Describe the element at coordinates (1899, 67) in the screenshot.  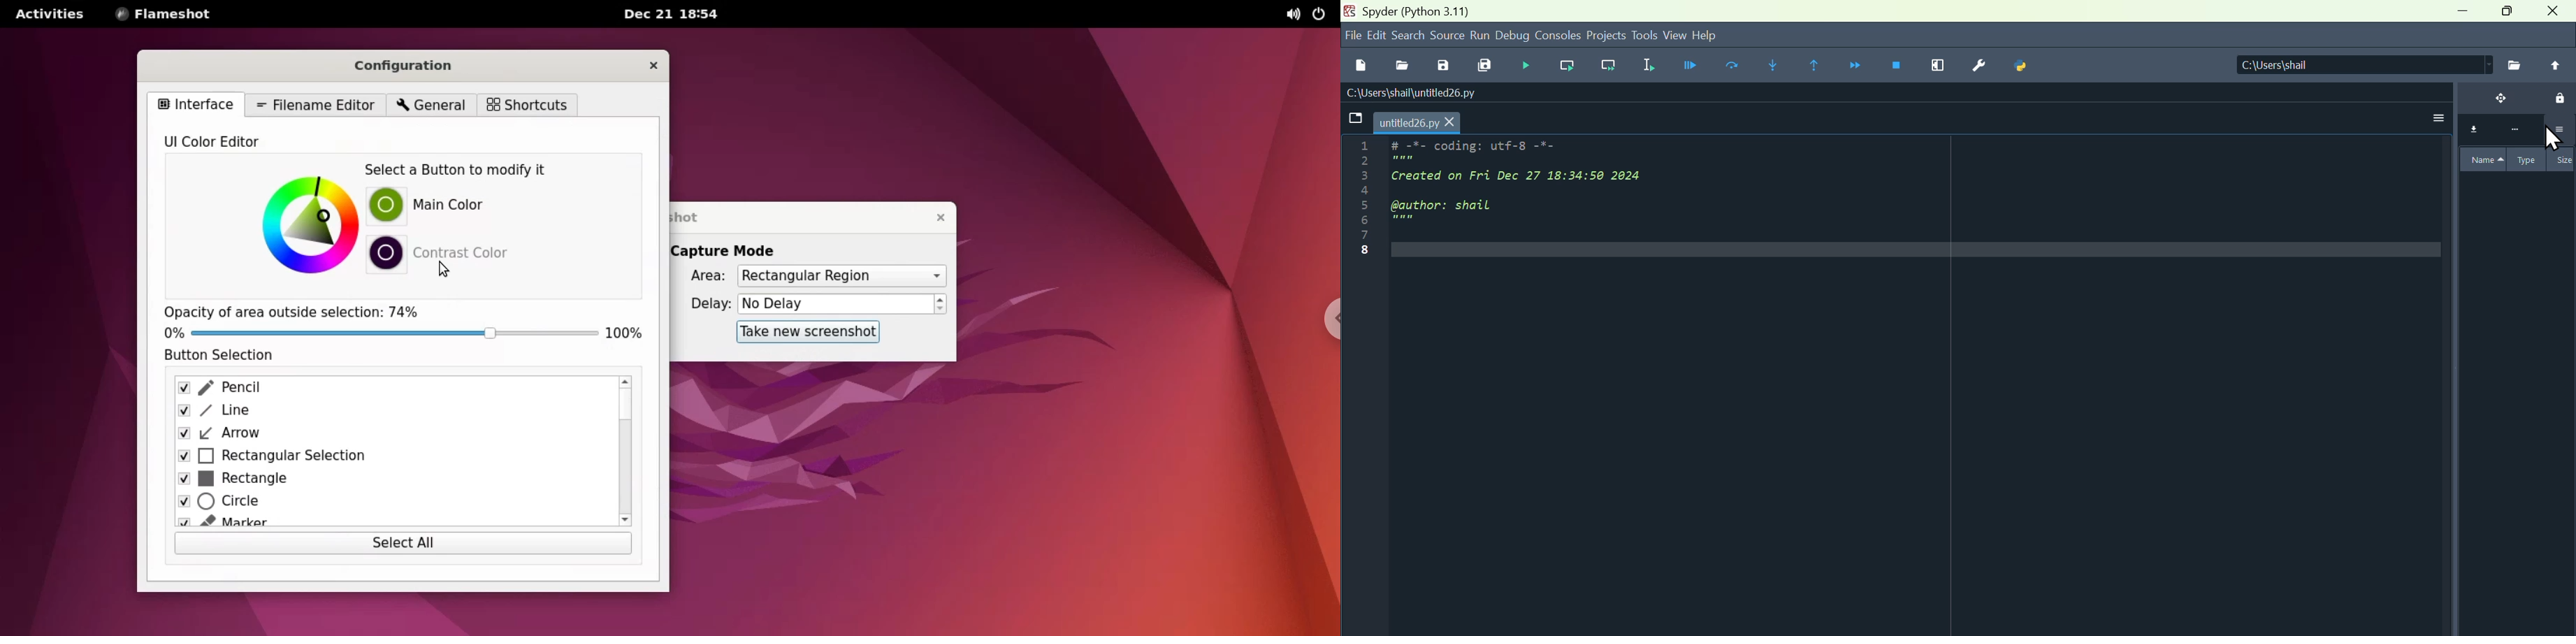
I see `Stop debugging` at that location.